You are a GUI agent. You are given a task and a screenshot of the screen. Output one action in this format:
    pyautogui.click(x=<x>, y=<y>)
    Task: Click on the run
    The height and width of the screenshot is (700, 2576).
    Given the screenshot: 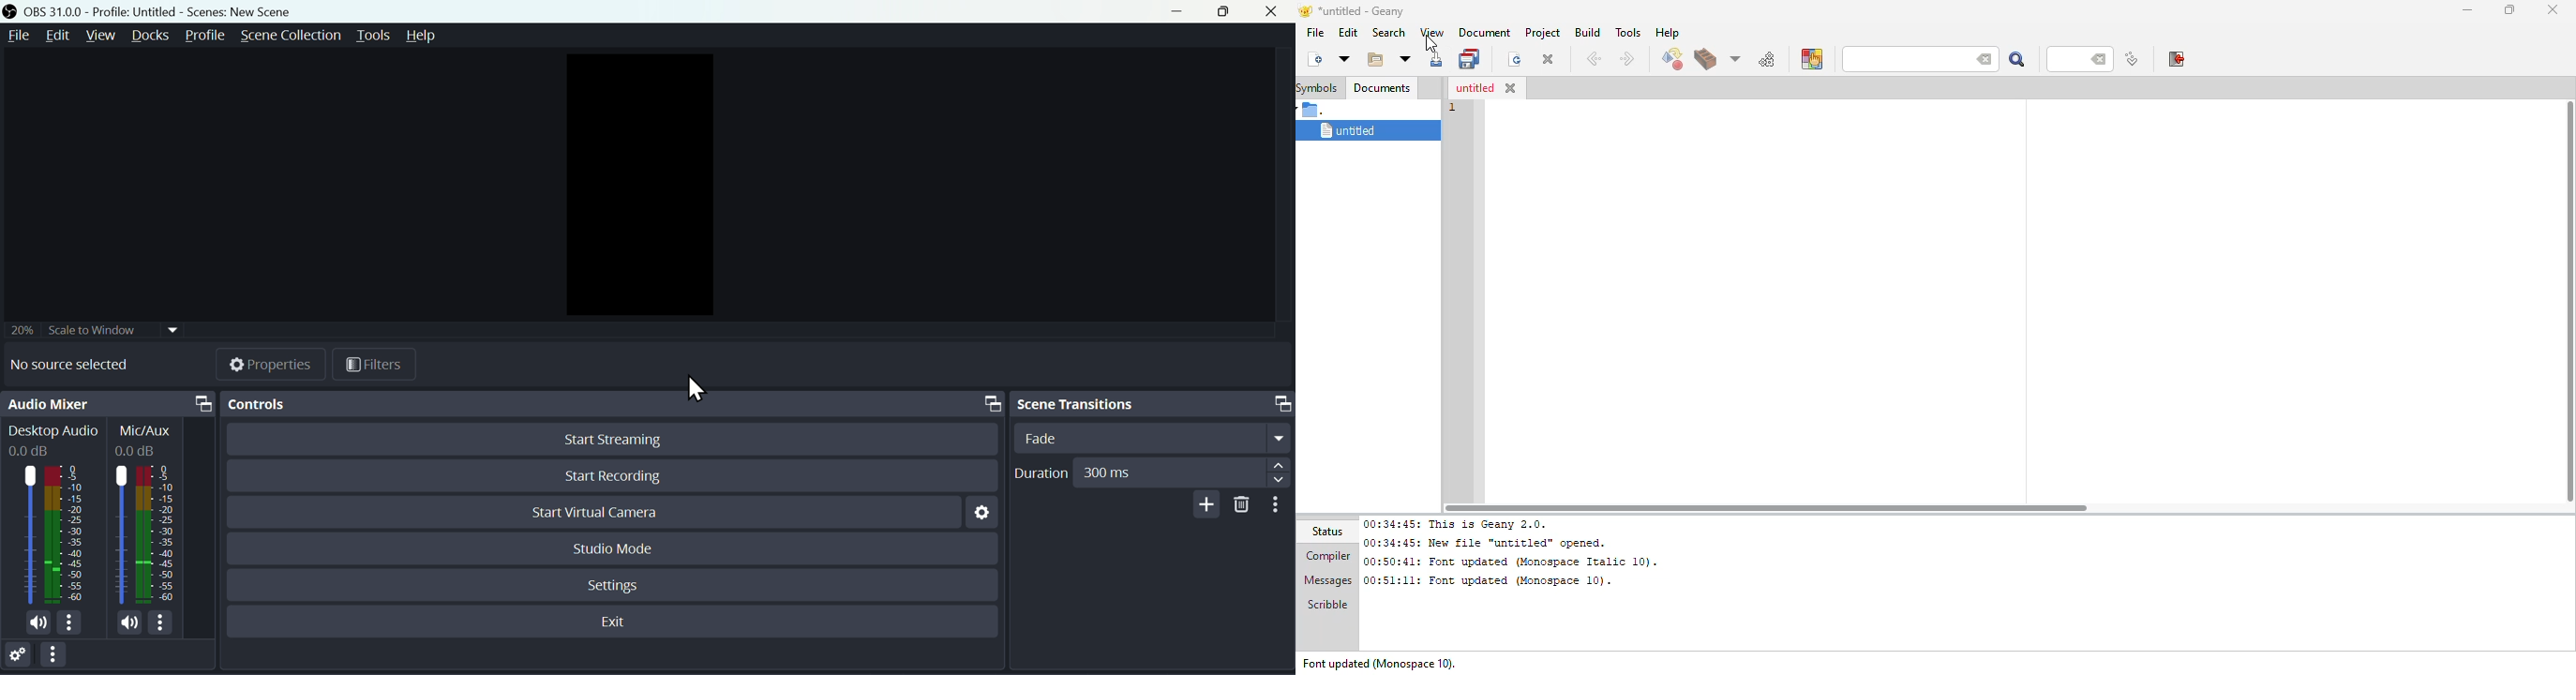 What is the action you would take?
    pyautogui.click(x=1767, y=59)
    